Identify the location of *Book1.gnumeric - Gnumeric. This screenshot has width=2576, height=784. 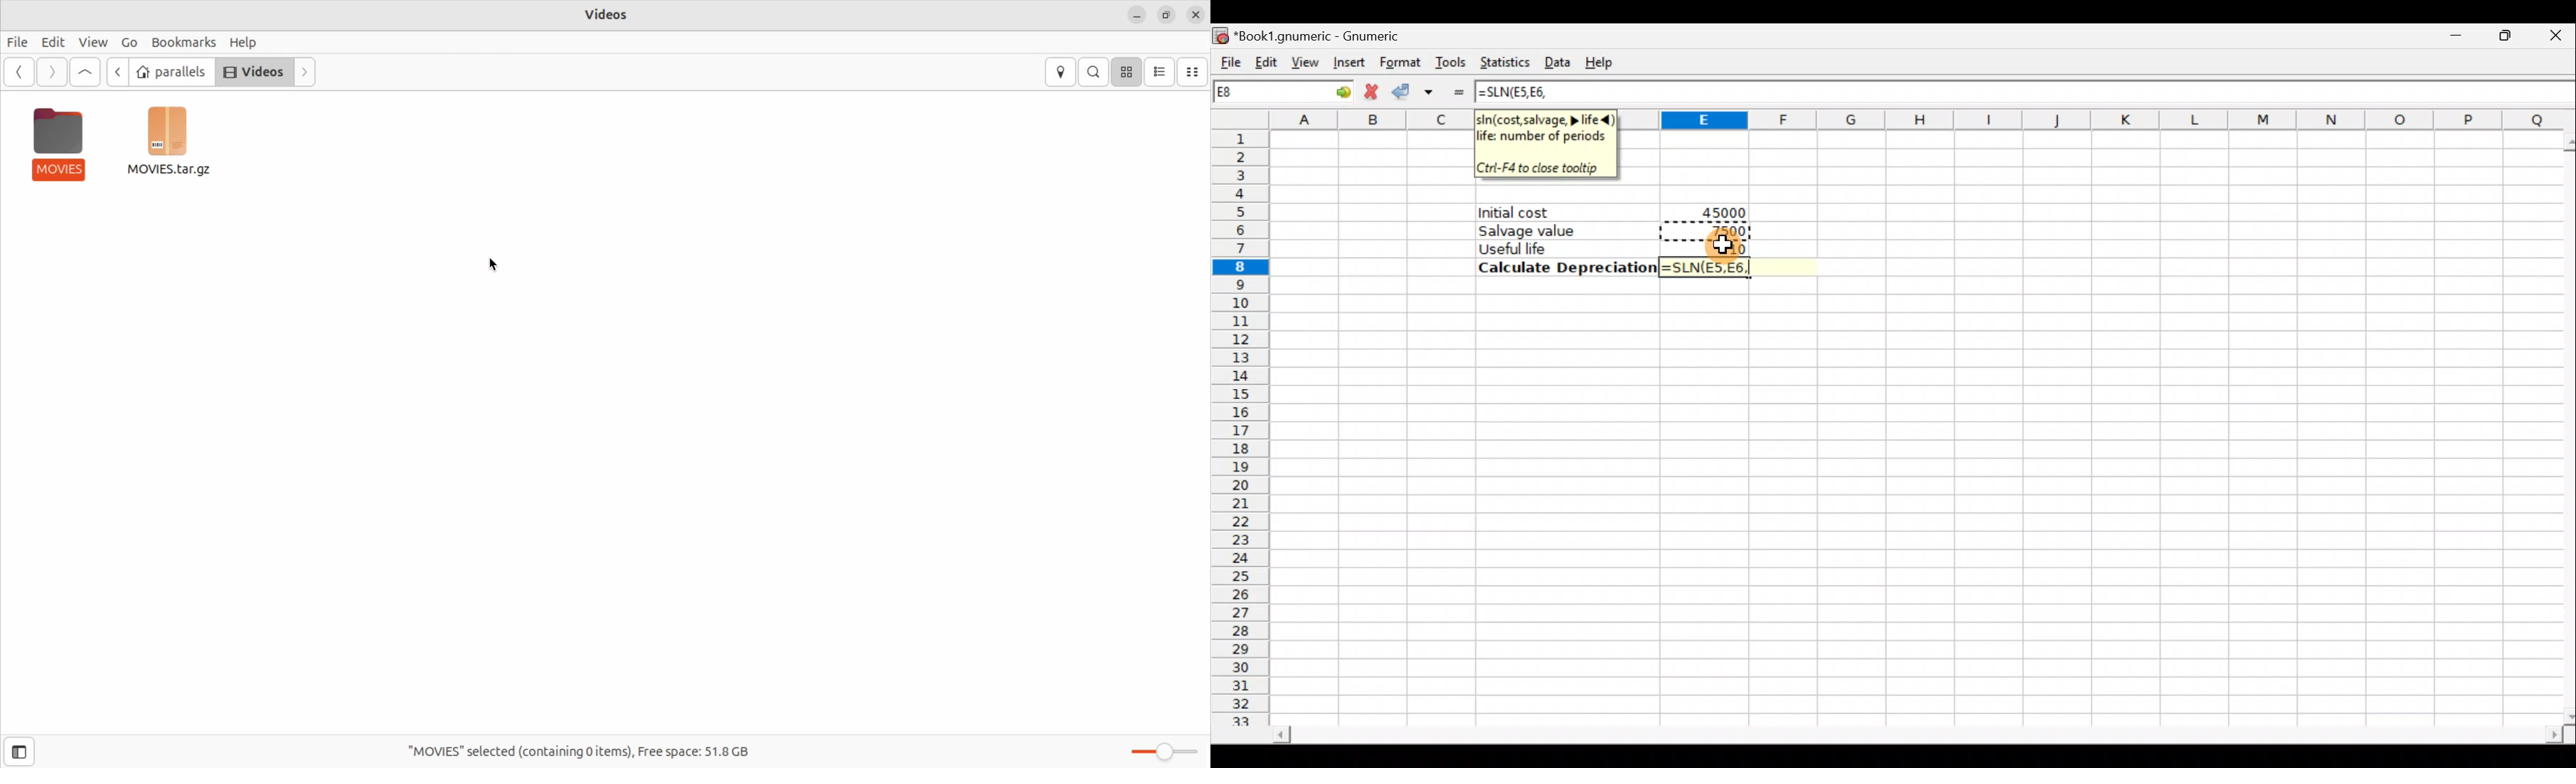
(1335, 36).